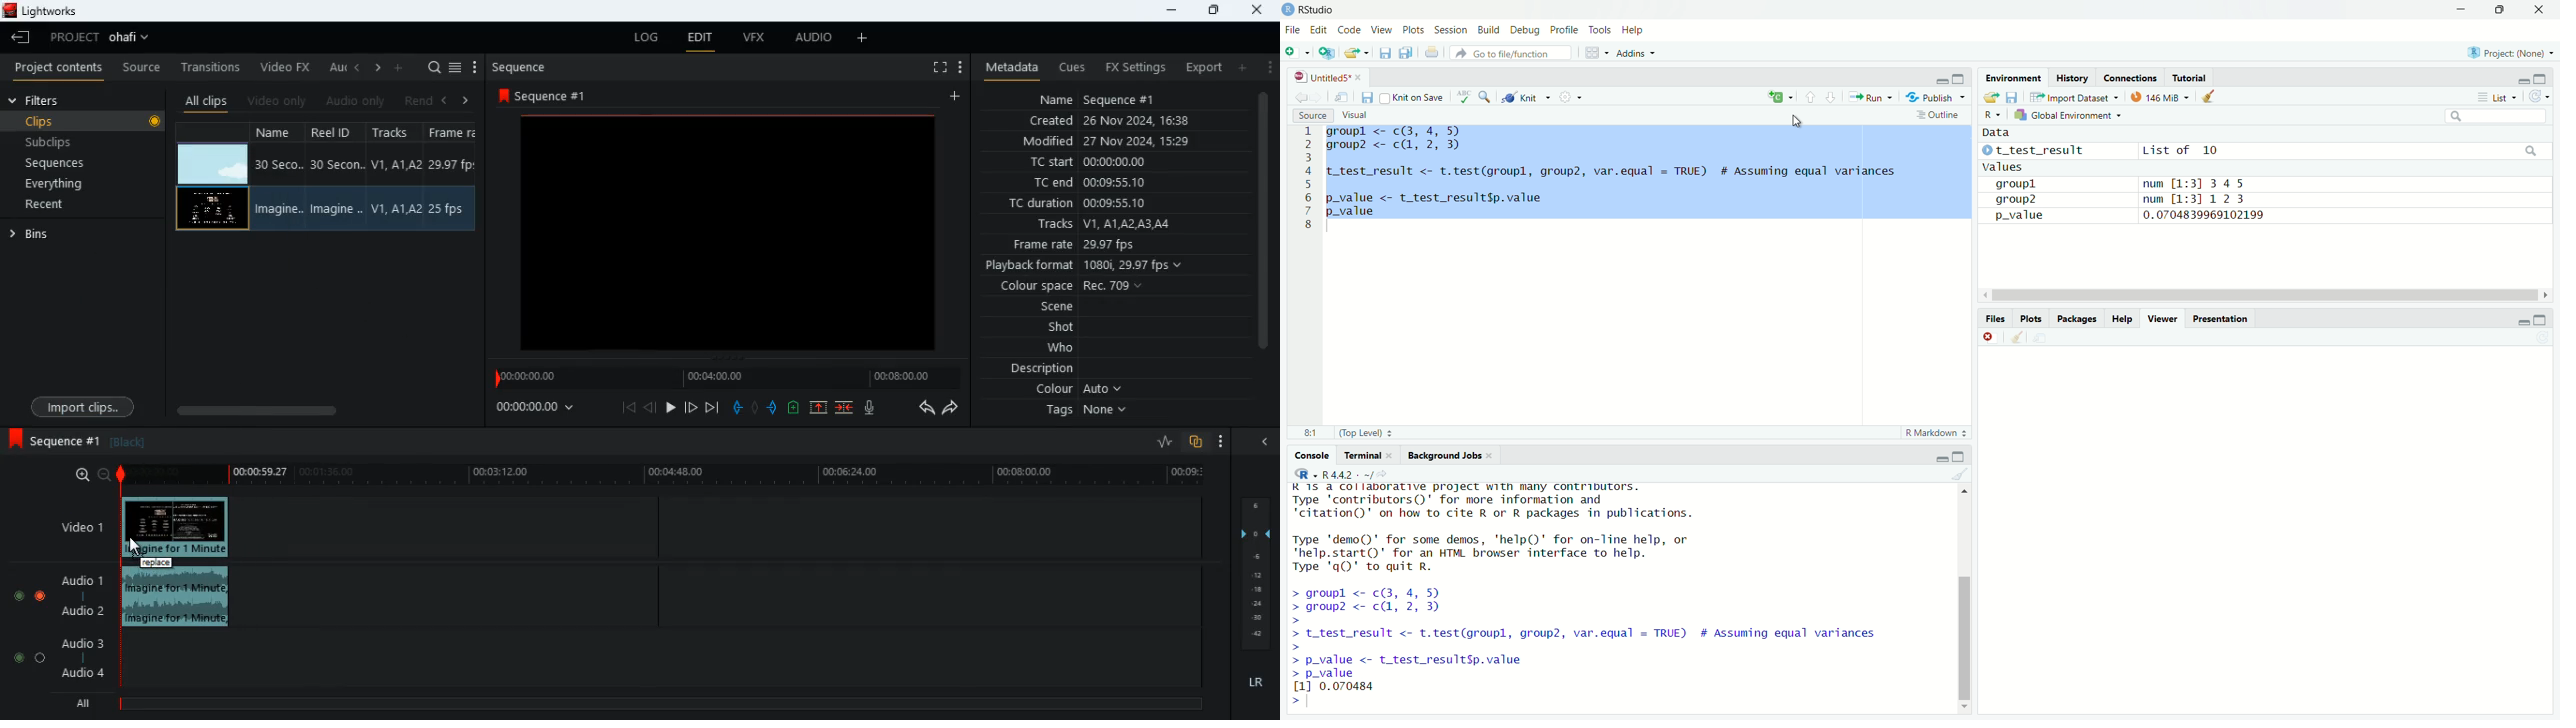  Describe the element at coordinates (1319, 8) in the screenshot. I see `Rstudio` at that location.